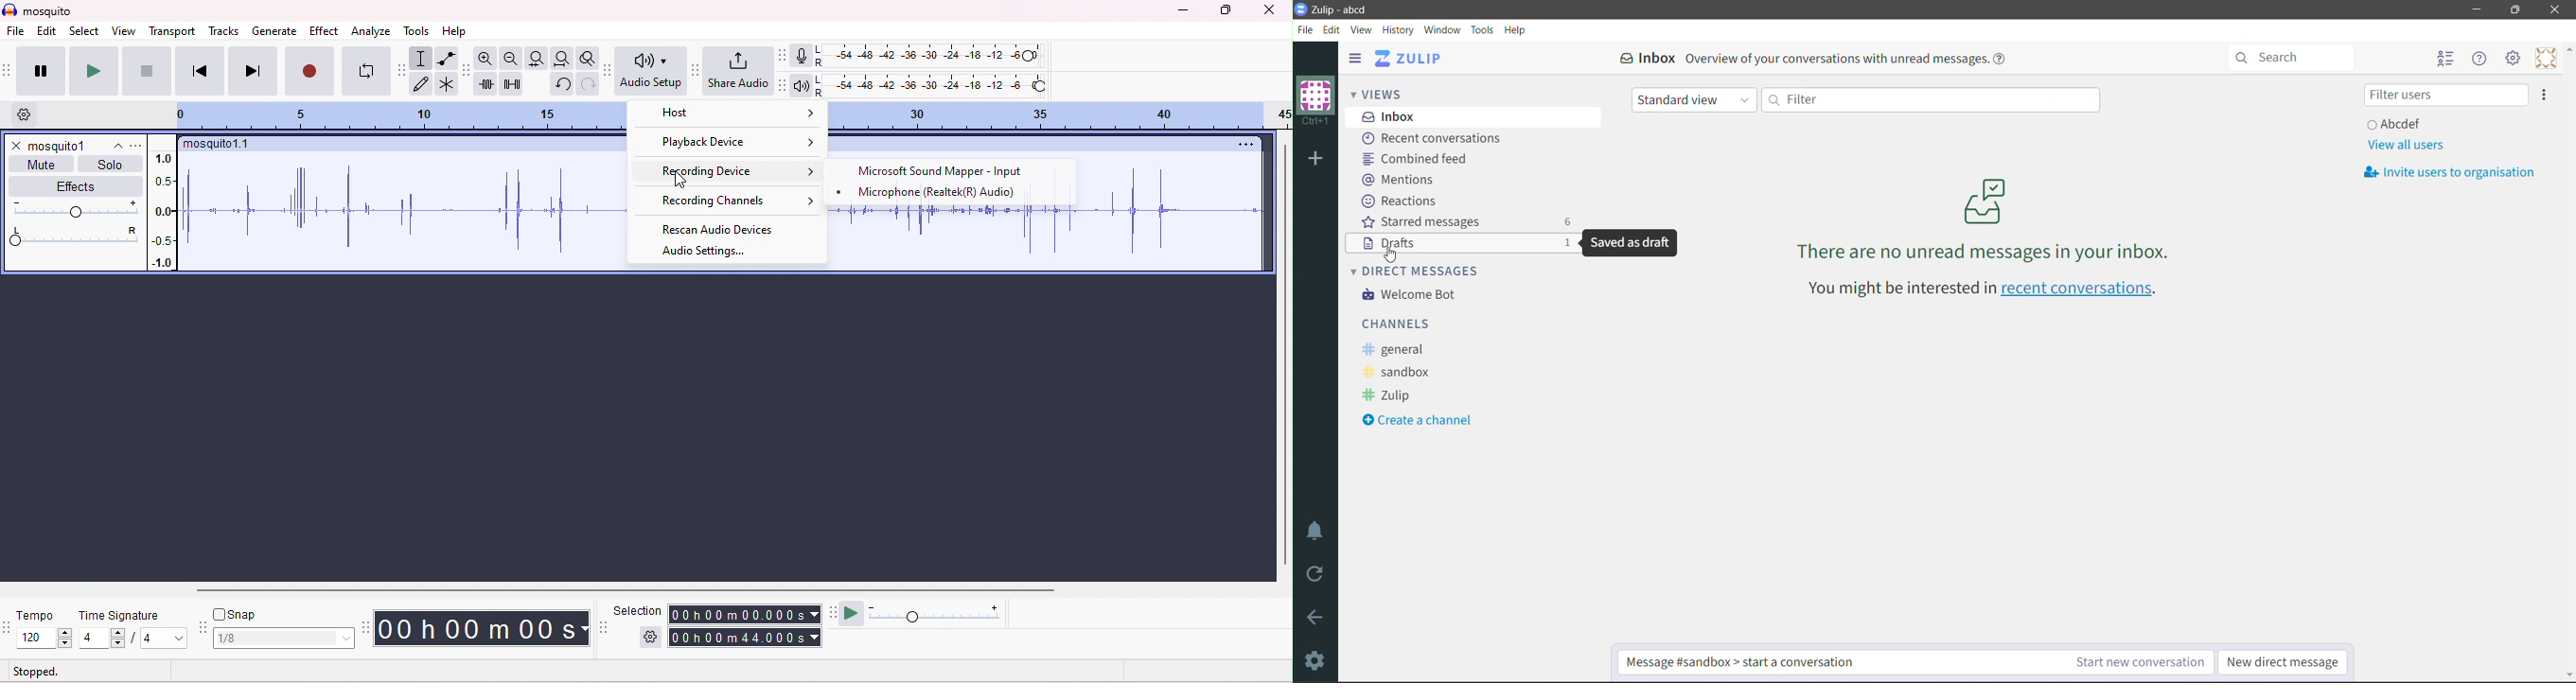 The width and height of the screenshot is (2576, 700). I want to click on rescan audio devices, so click(720, 227).